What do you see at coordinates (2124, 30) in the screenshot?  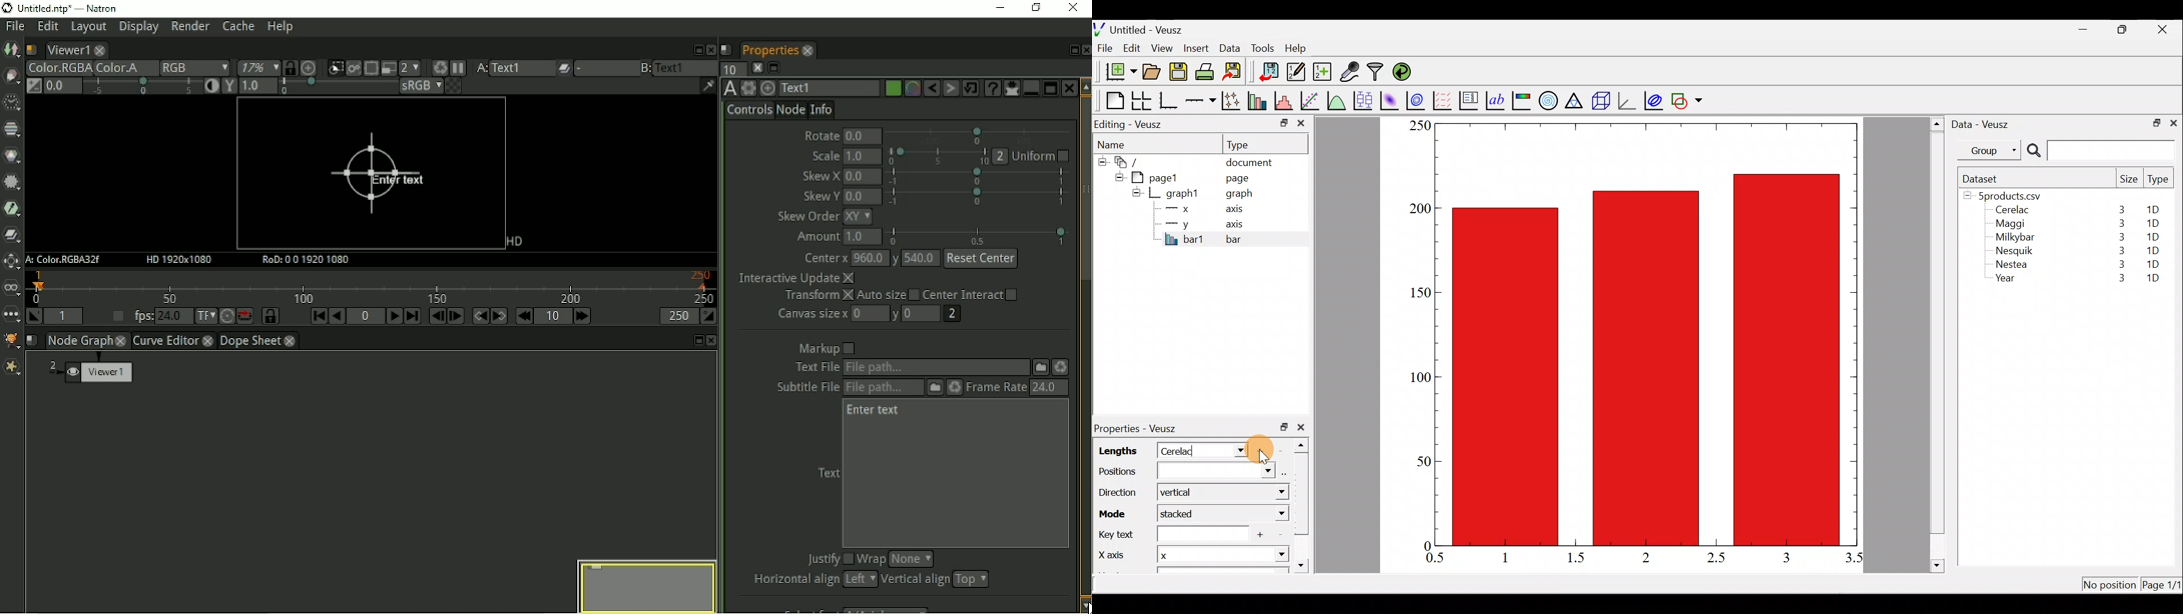 I see `restore down` at bounding box center [2124, 30].